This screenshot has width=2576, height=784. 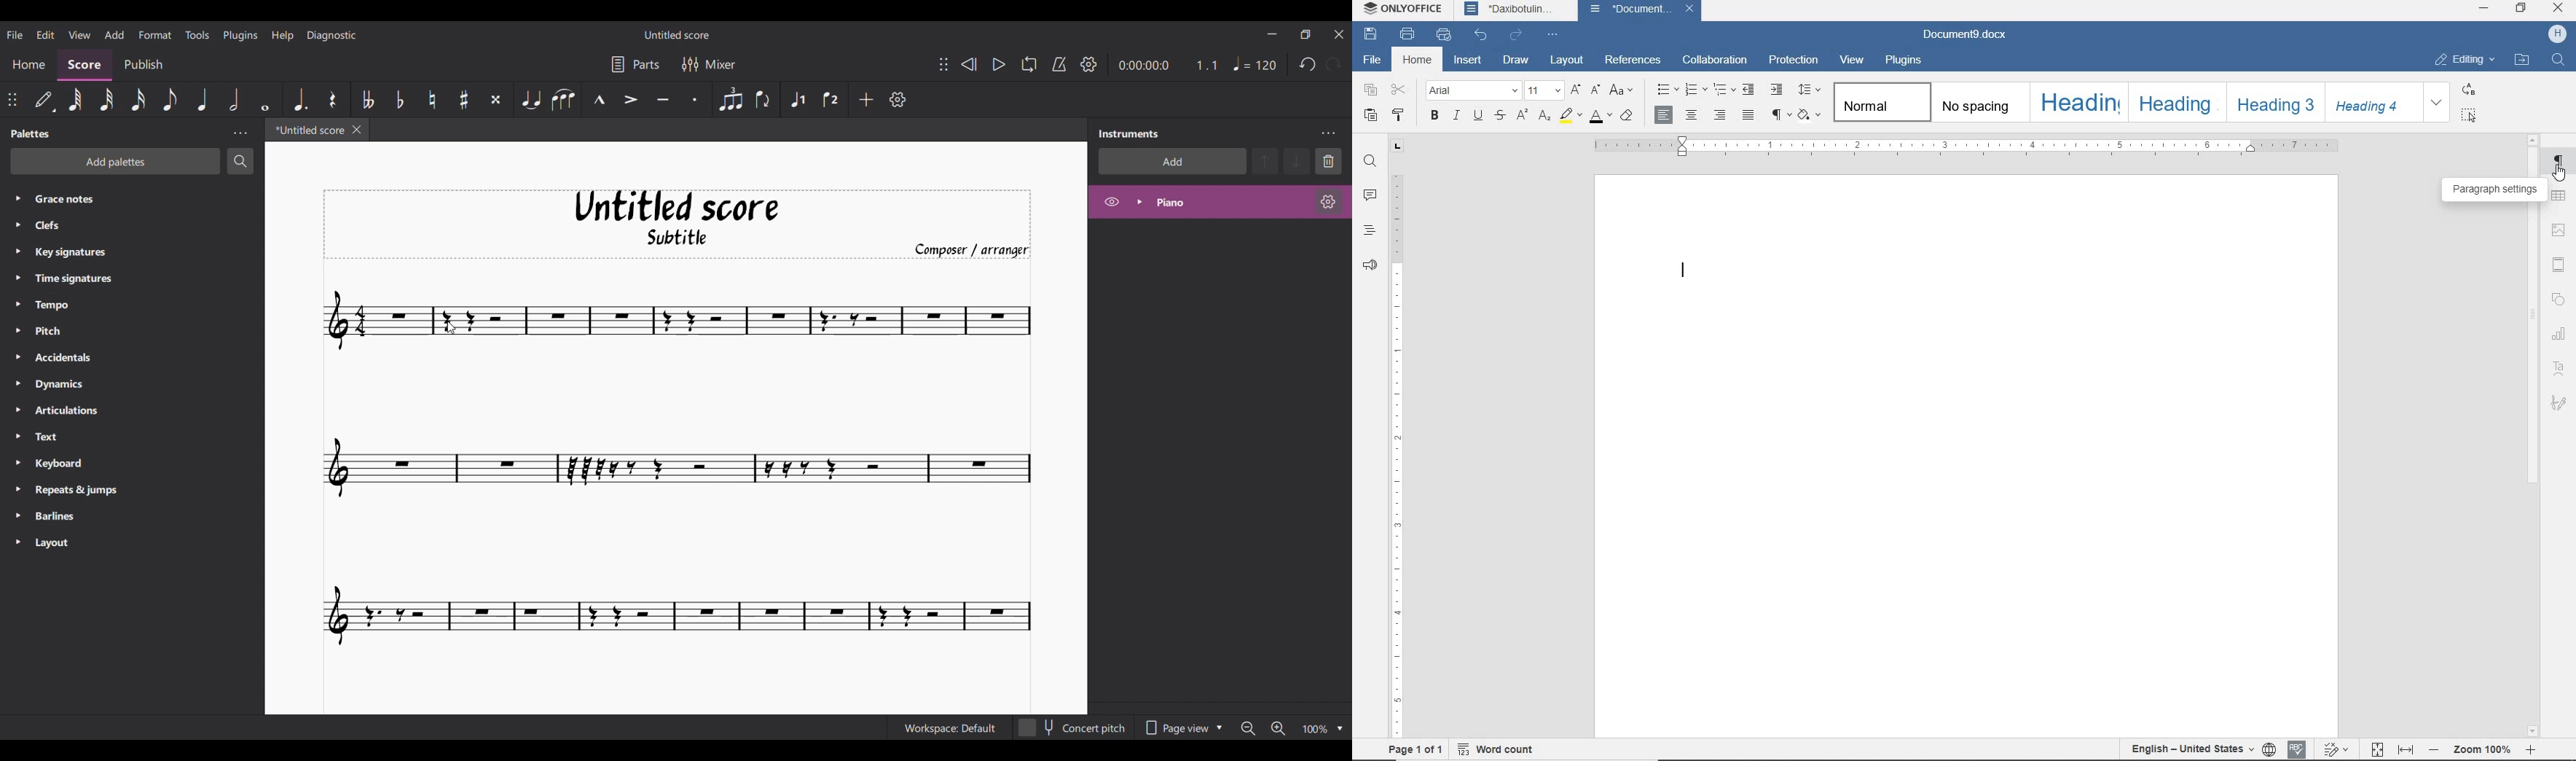 What do you see at coordinates (2559, 369) in the screenshot?
I see `text art` at bounding box center [2559, 369].